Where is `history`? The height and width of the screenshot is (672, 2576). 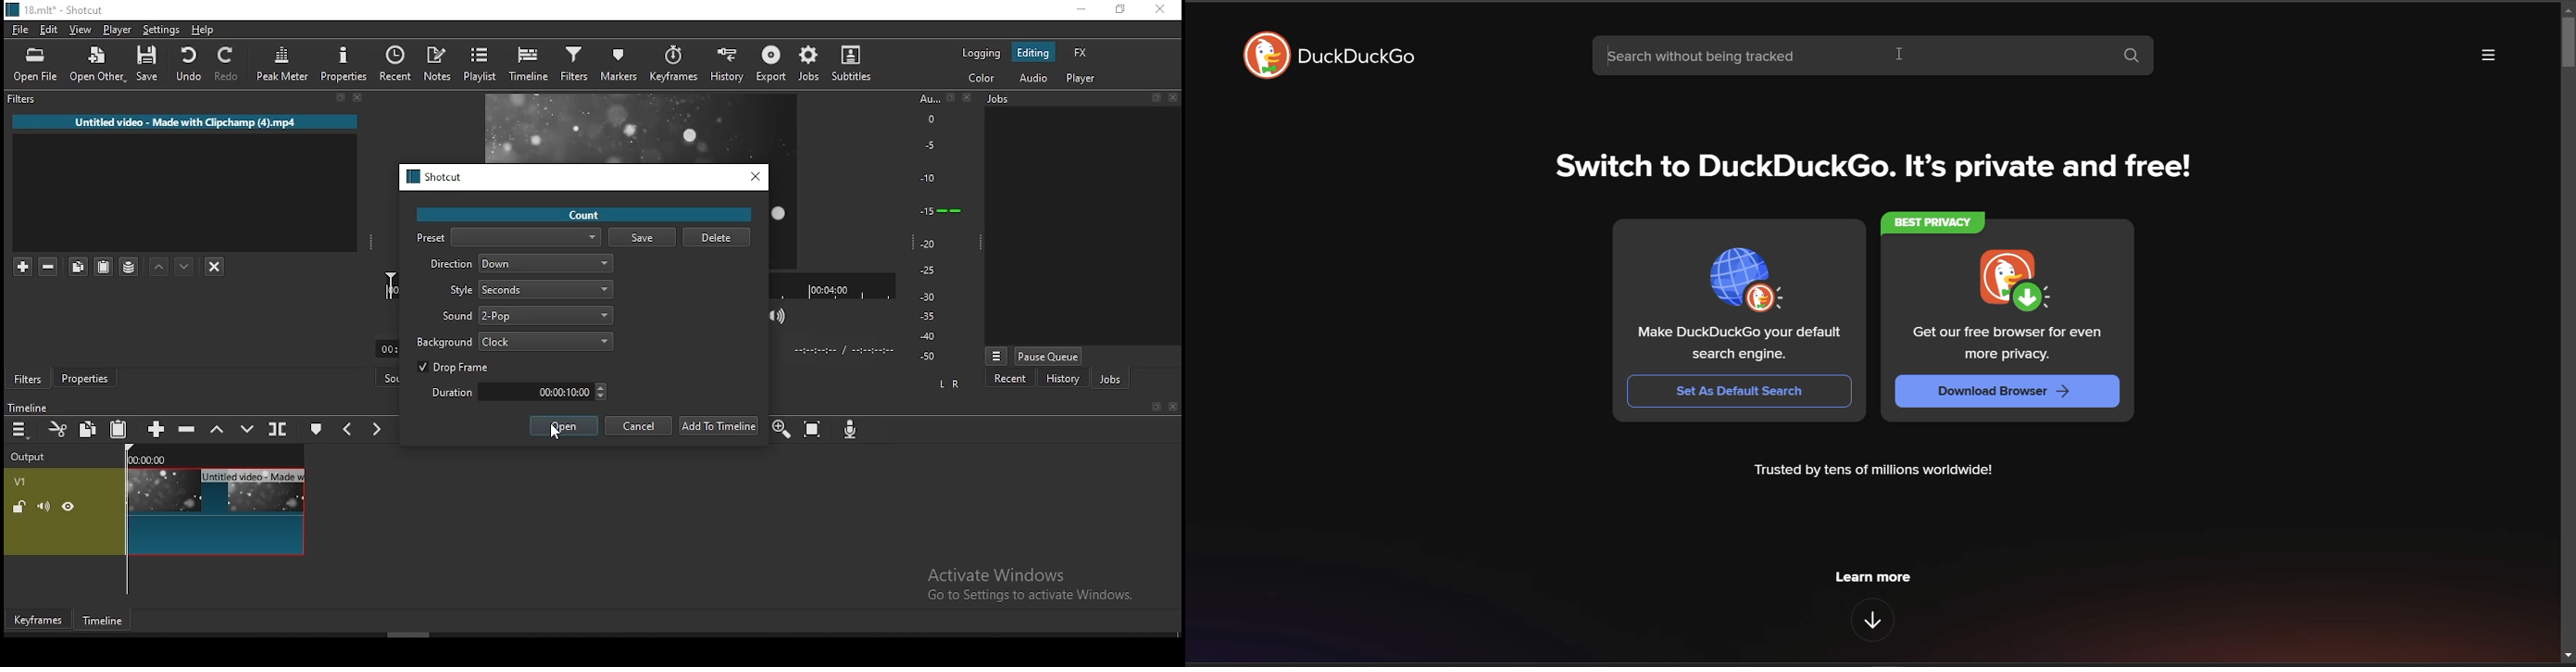 history is located at coordinates (729, 63).